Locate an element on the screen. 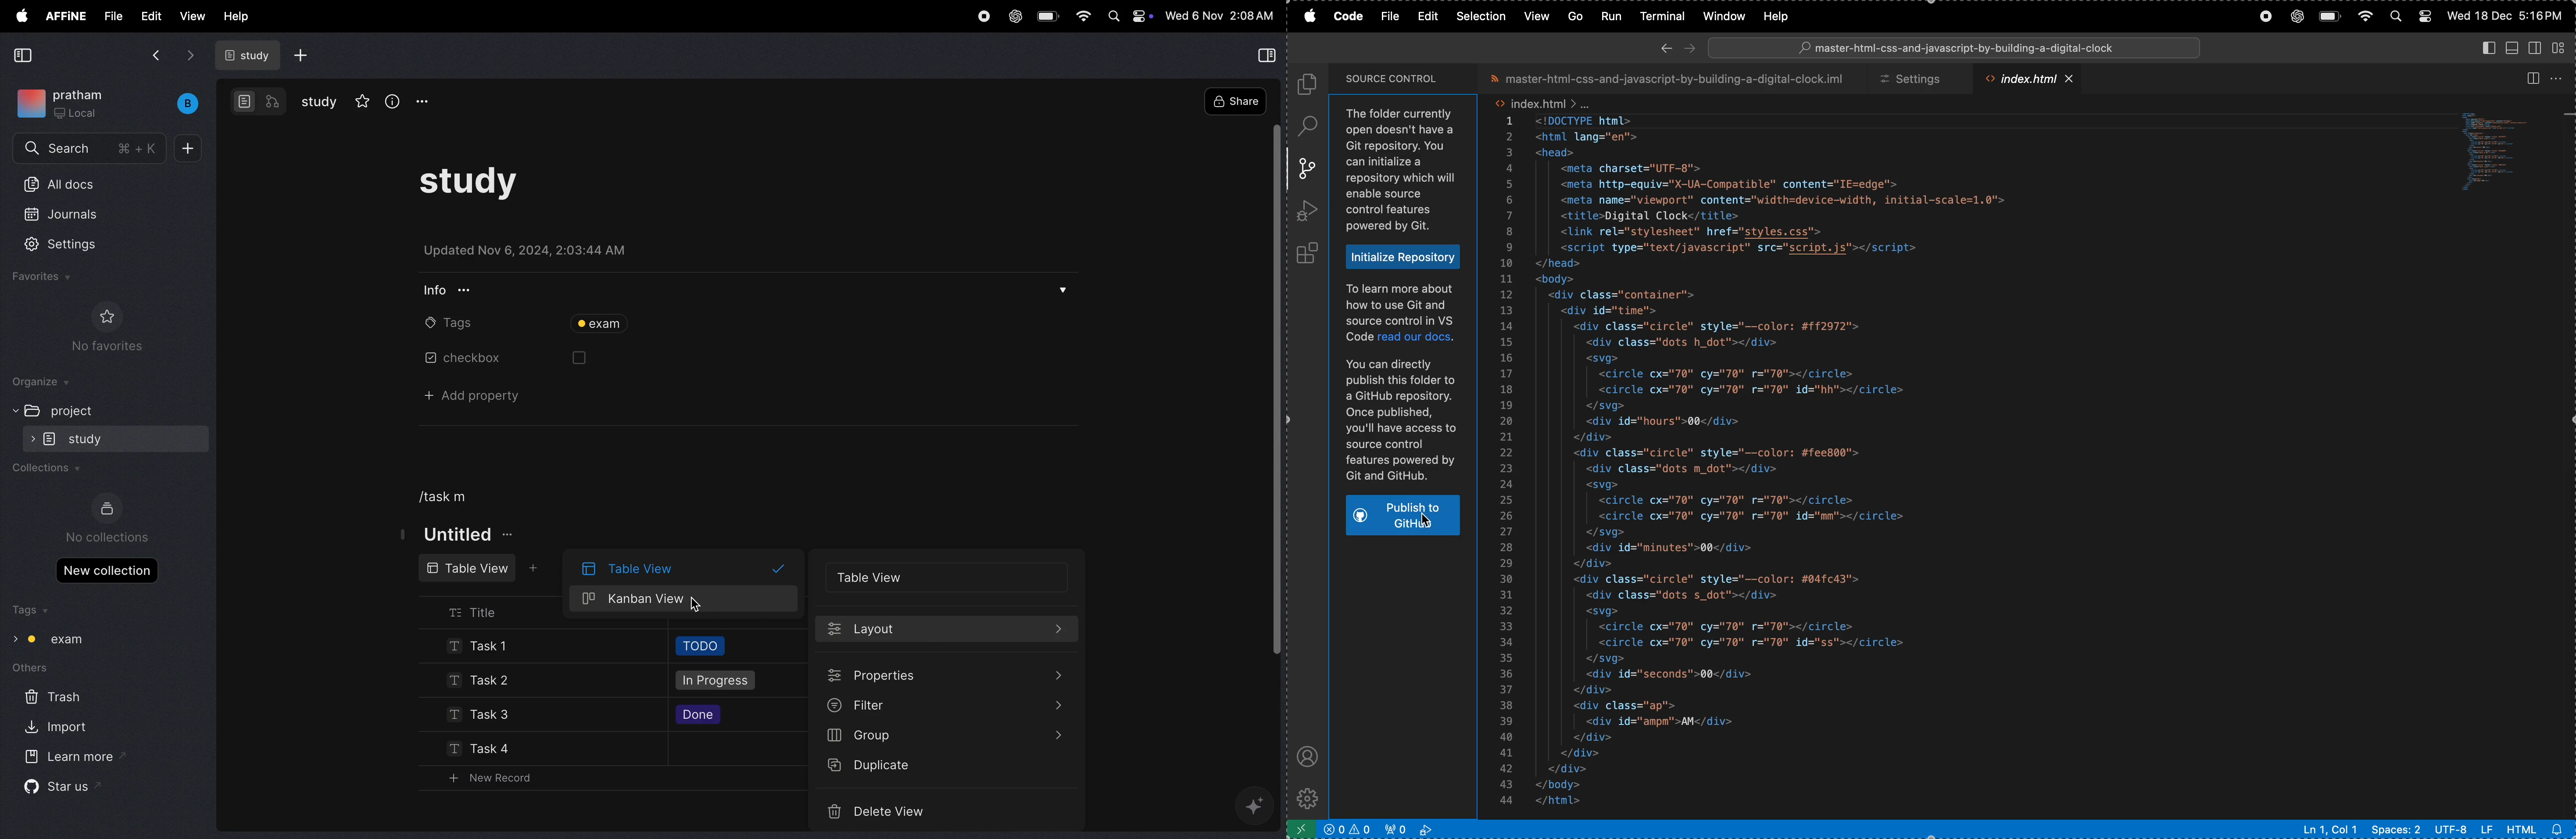 The image size is (2576, 840). </div> is located at coordinates (1593, 691).